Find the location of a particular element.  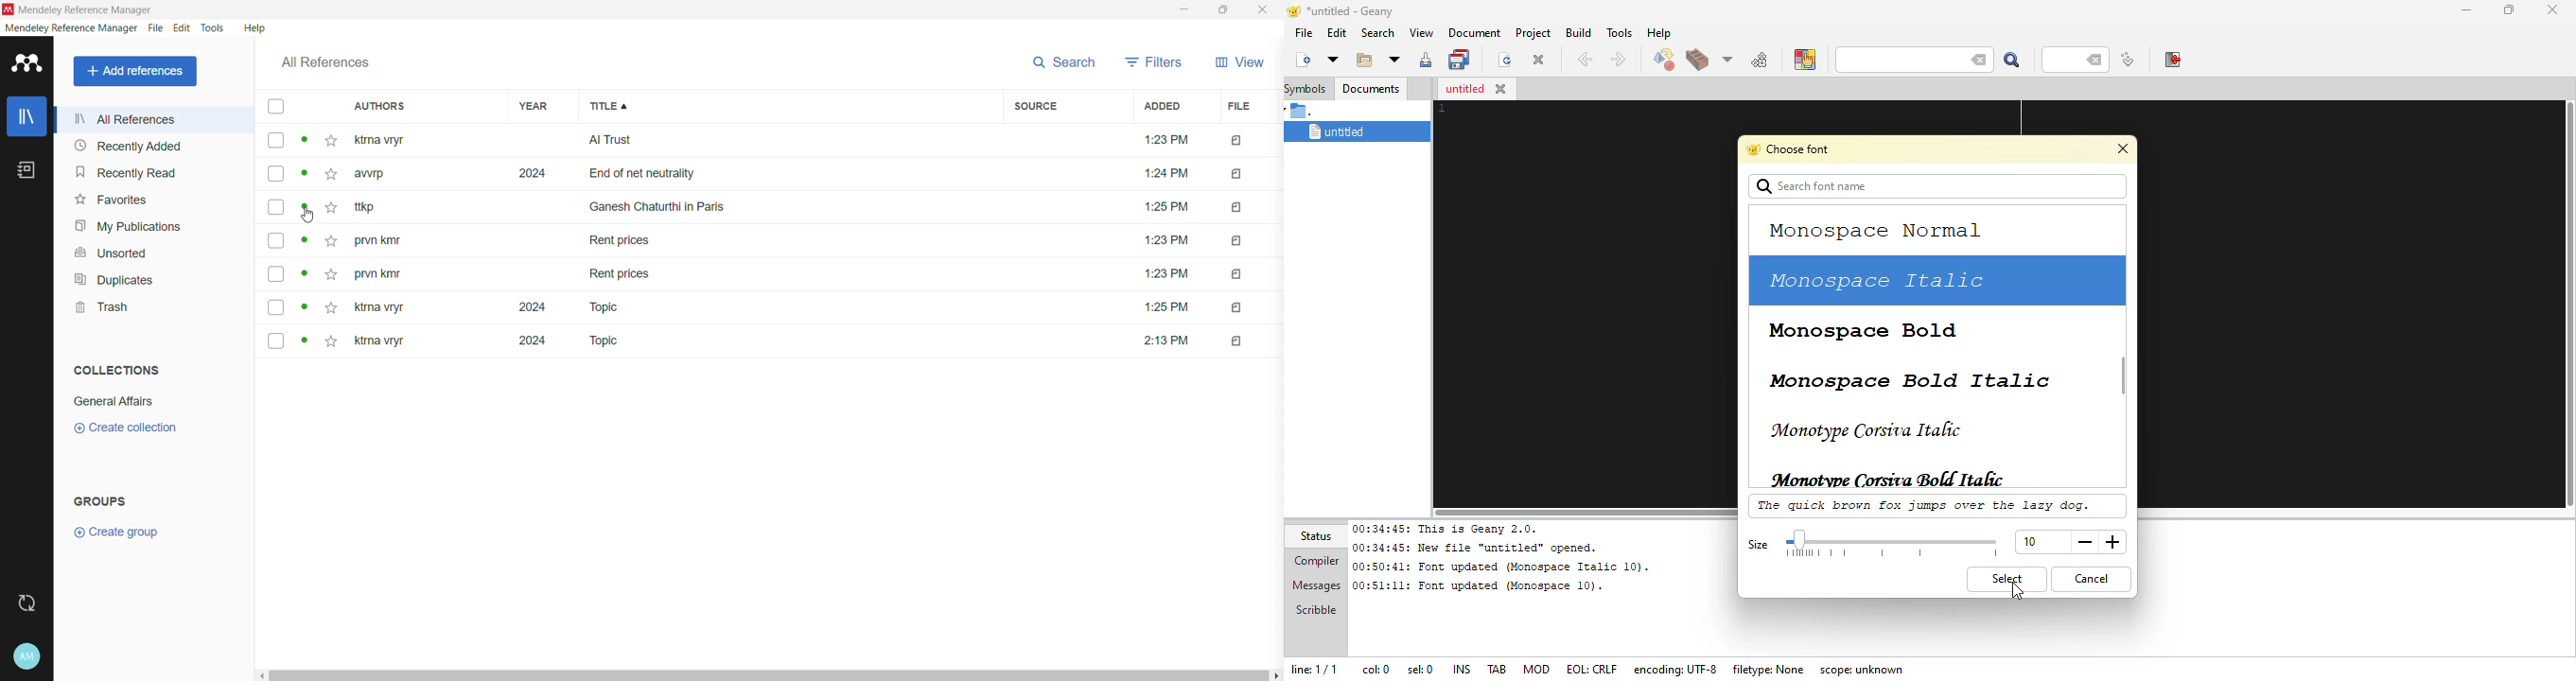

Collections is located at coordinates (115, 370).